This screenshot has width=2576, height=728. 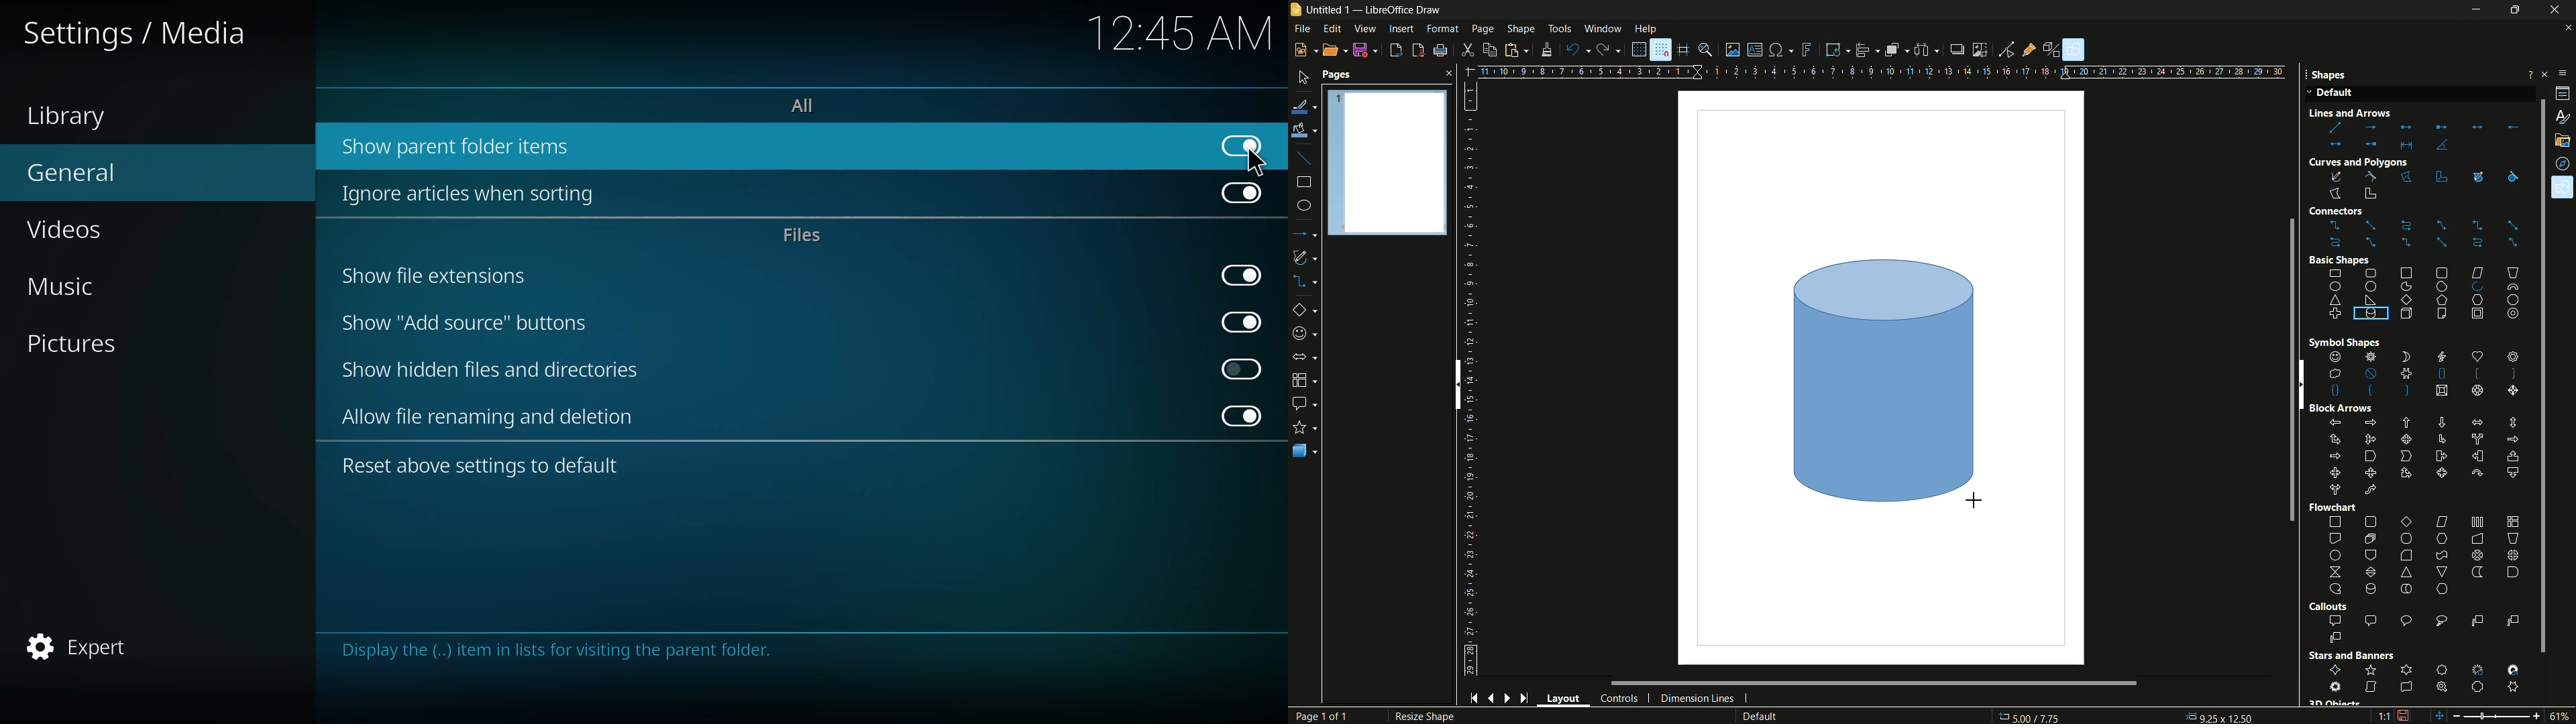 What do you see at coordinates (1306, 427) in the screenshot?
I see `stars and banners` at bounding box center [1306, 427].